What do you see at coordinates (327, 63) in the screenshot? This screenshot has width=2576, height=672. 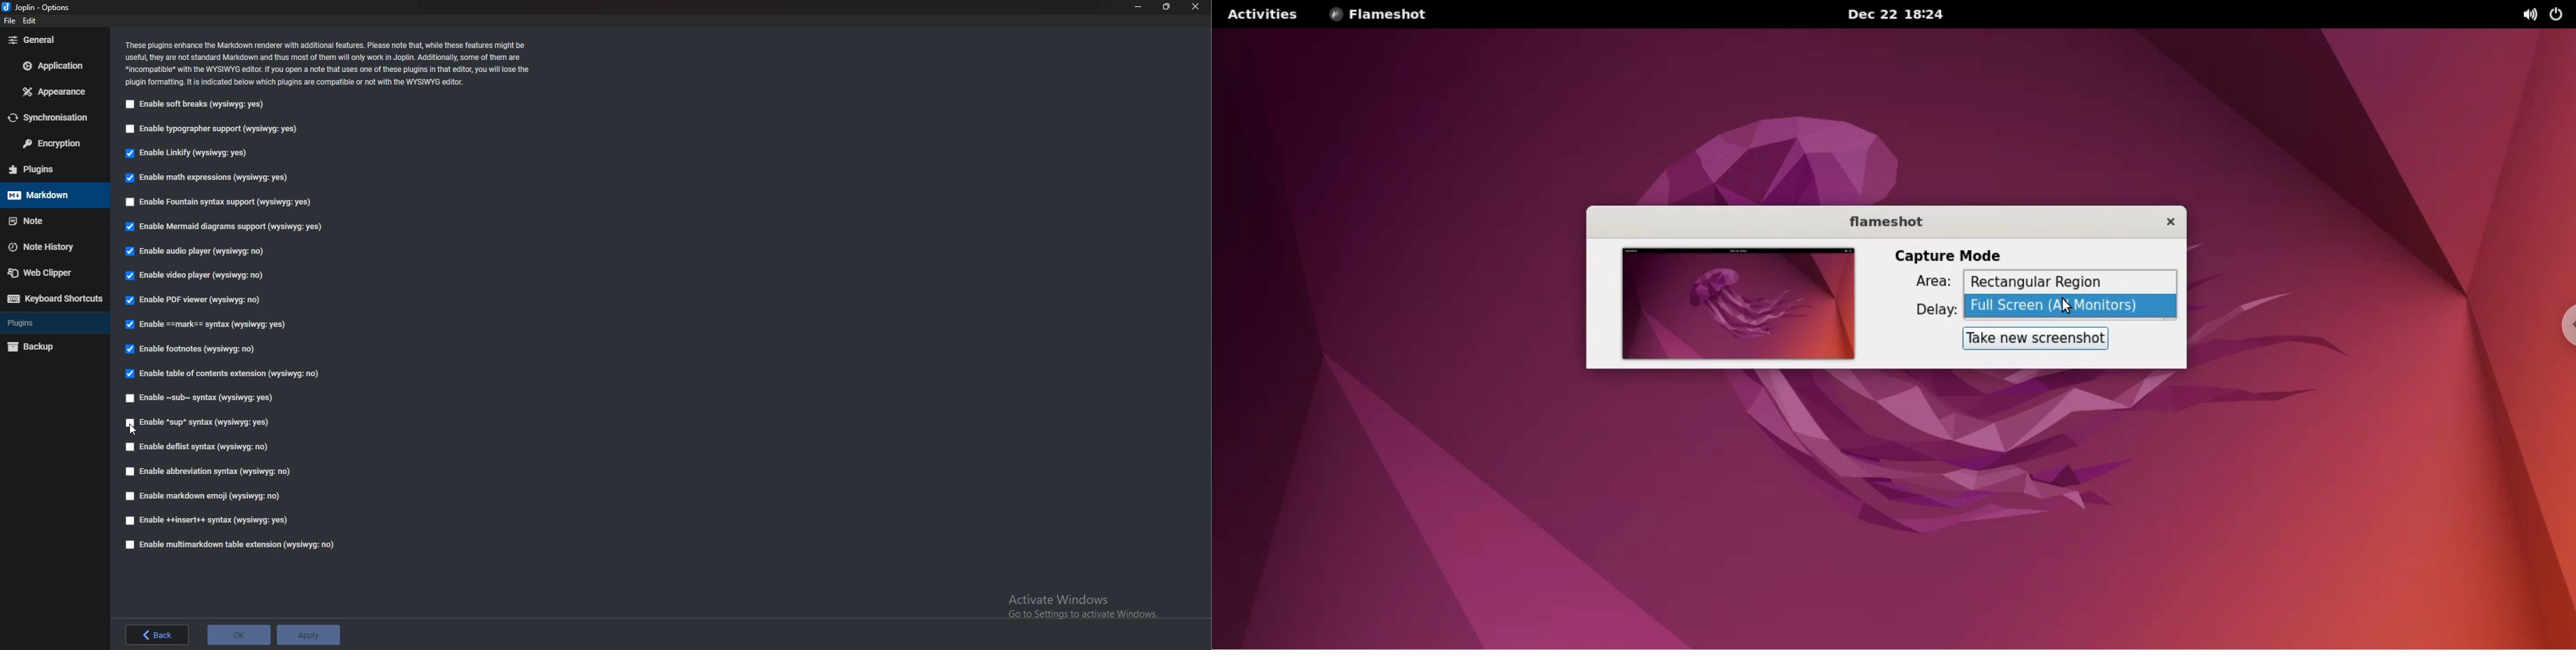 I see `These plugins enhance the Markdown renderer with additional features. Please note that, while these features might be
useful, they are not standard Markdown and thus most of them will only work in Joplin. Additionally, some of them are.
*incompatible® with the WYSIWYG editor. If you open a note that uses one of these plugins in that editor, you will lose the
plugin formatting. It is indicated below which plugins are compatible or not with the WYSIWYG editor.` at bounding box center [327, 63].